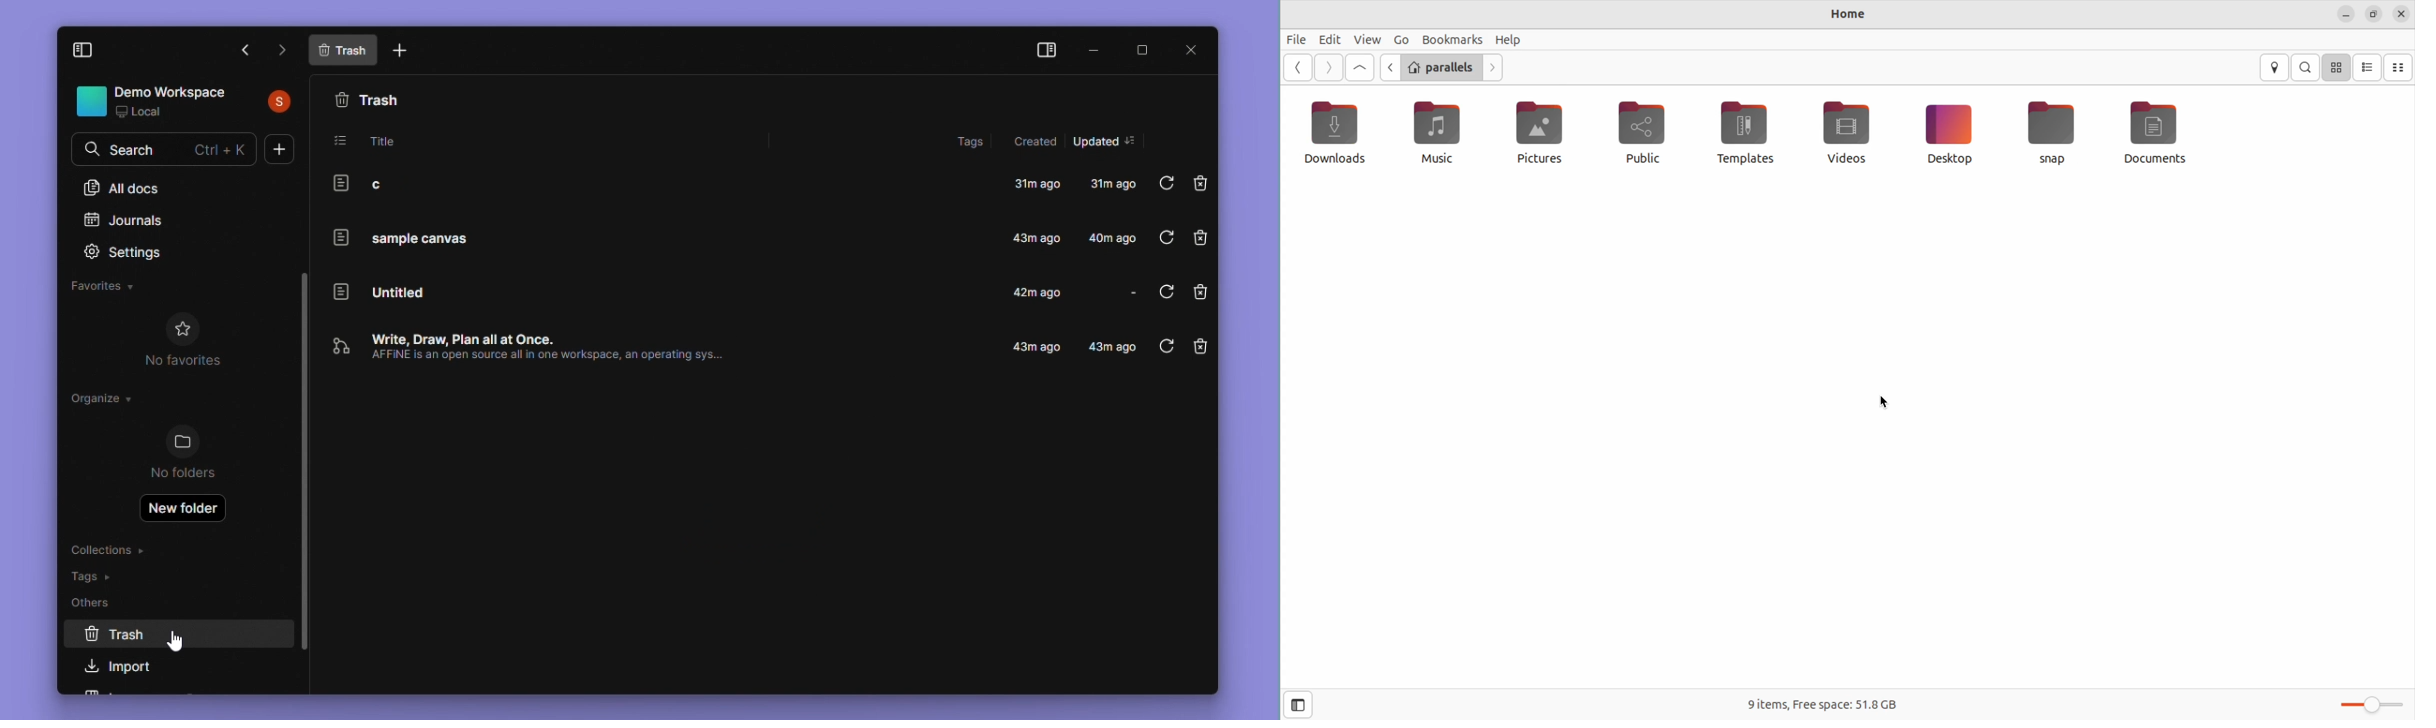  Describe the element at coordinates (376, 139) in the screenshot. I see `Title` at that location.